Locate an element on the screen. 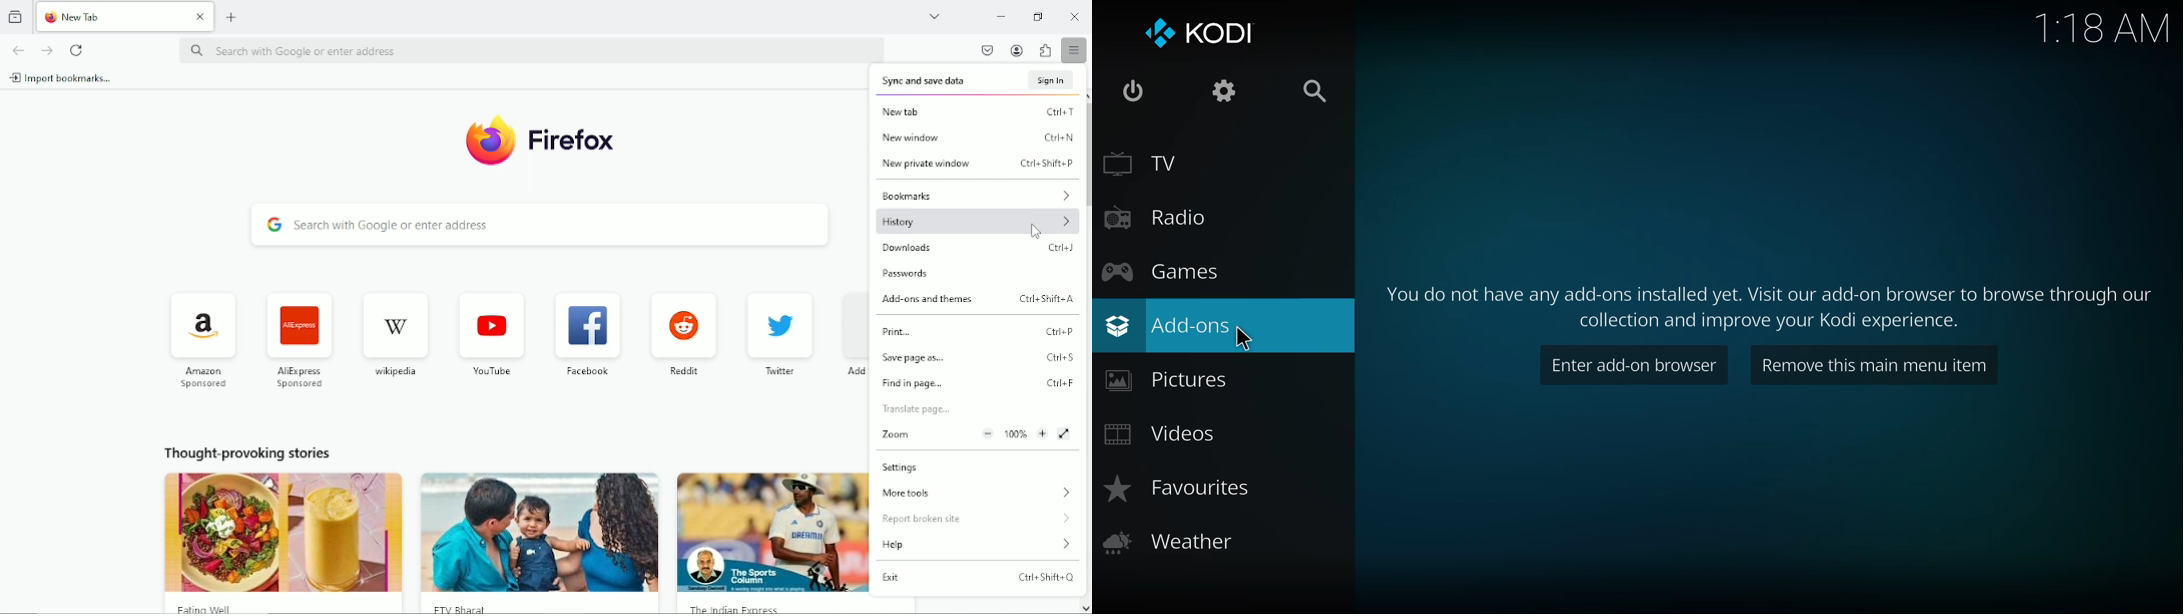 The height and width of the screenshot is (616, 2184). Close is located at coordinates (200, 17).